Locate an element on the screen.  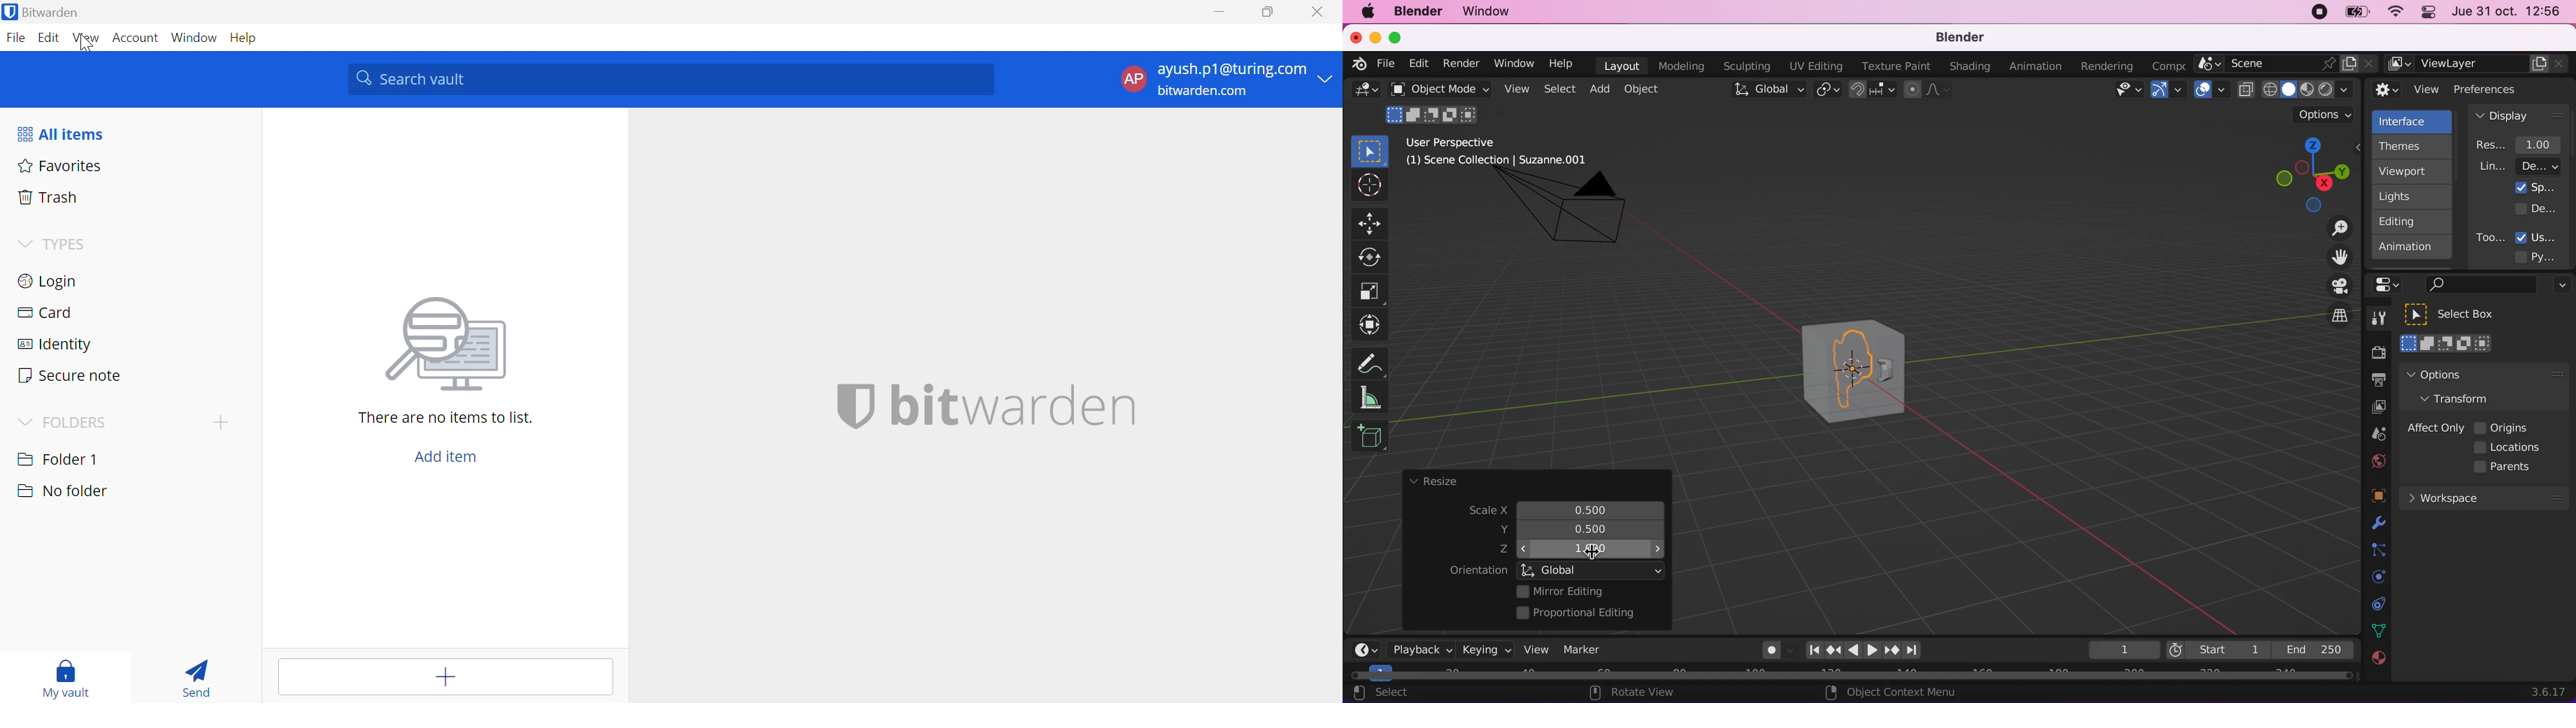
Window is located at coordinates (194, 38).